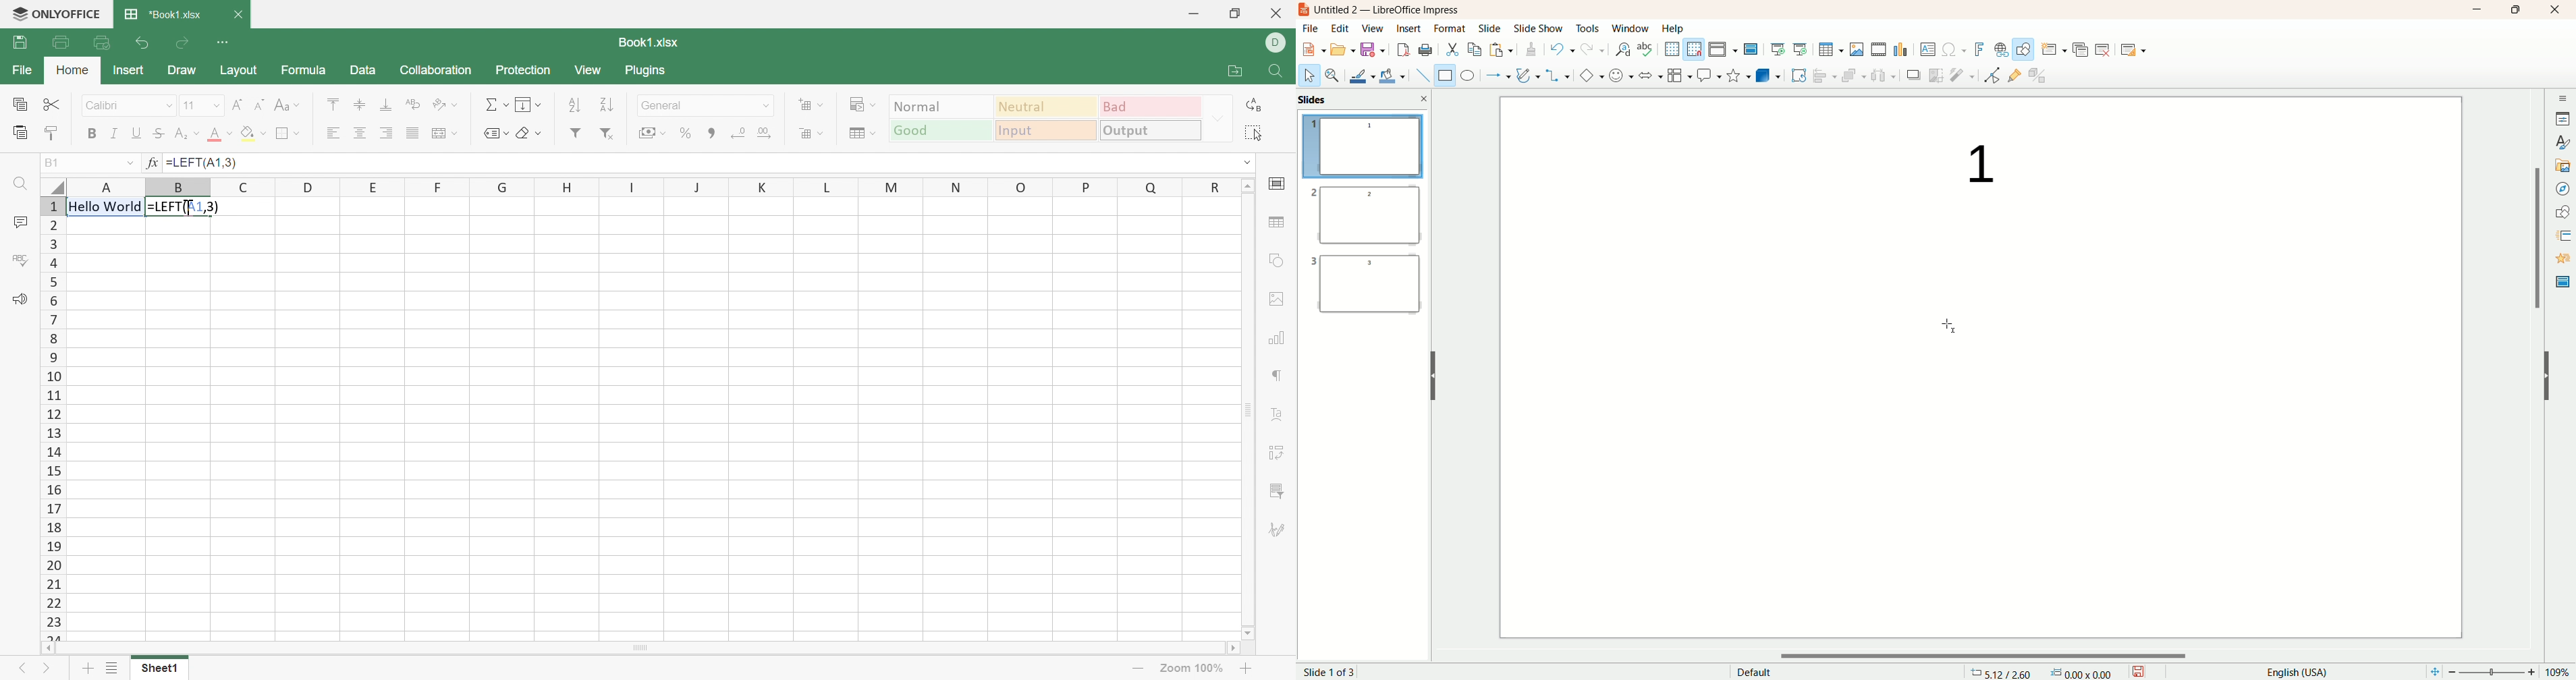  I want to click on open, so click(1344, 51).